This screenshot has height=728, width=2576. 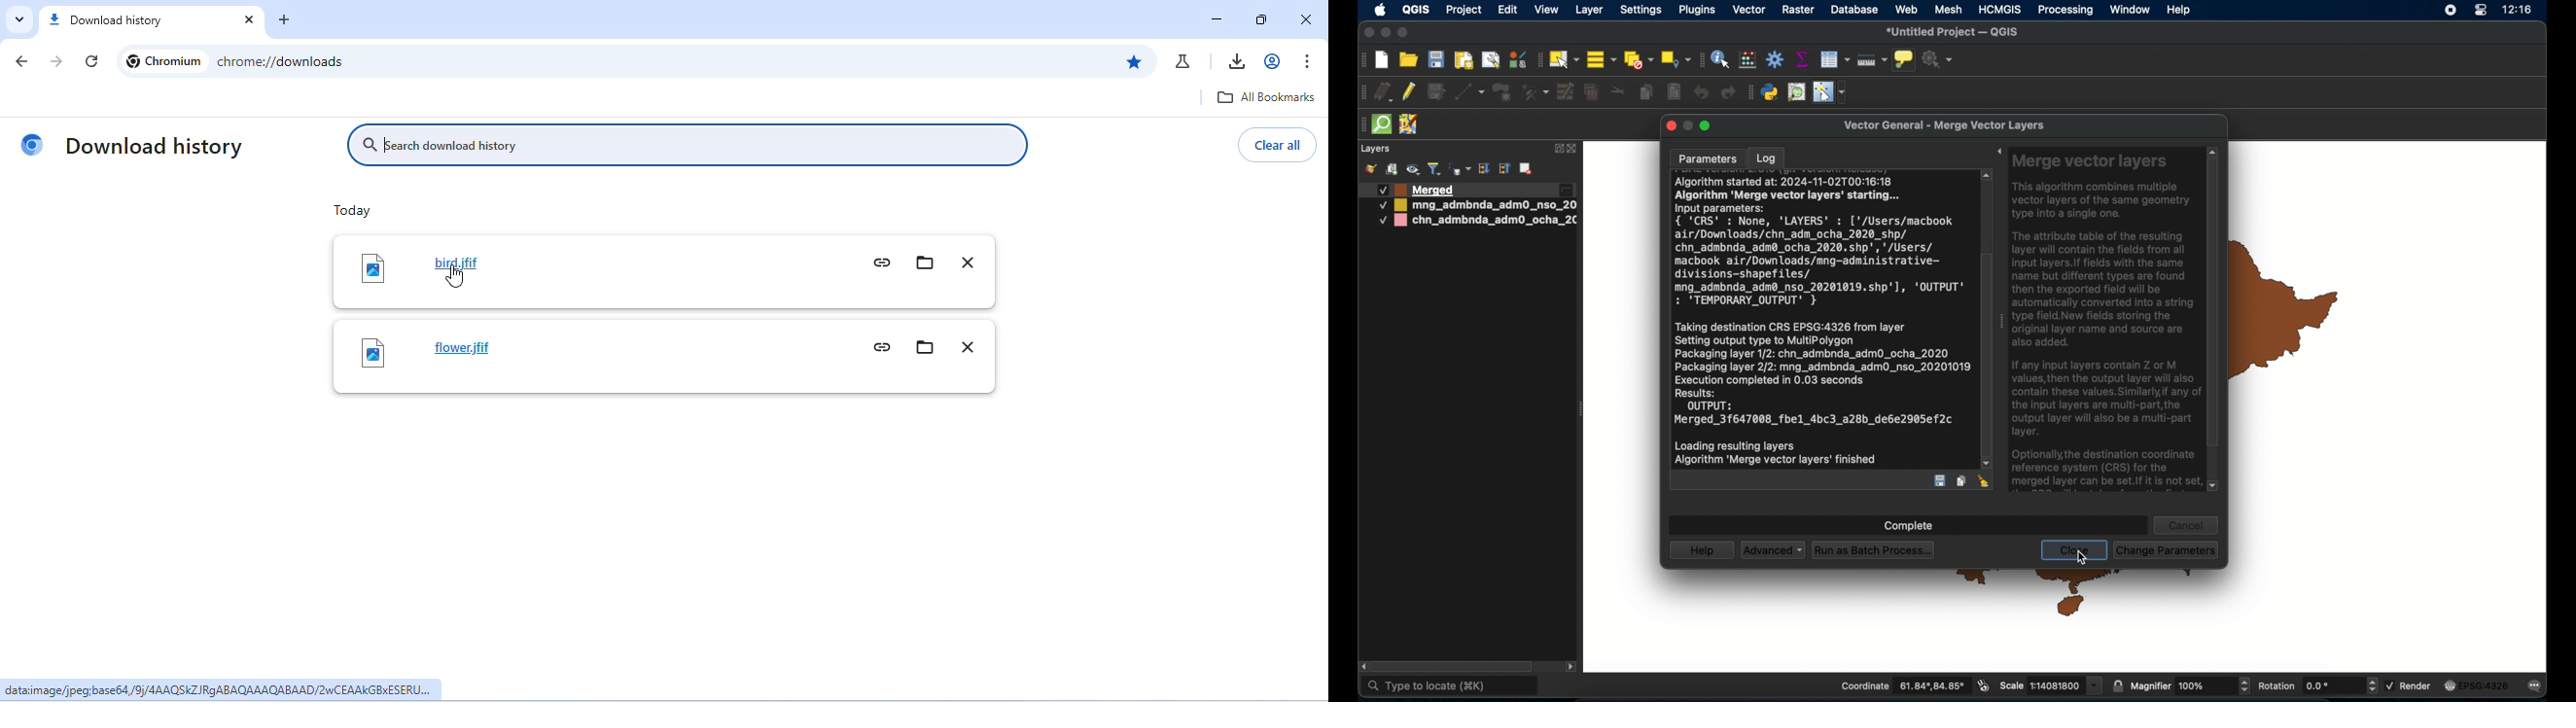 What do you see at coordinates (1903, 59) in the screenshot?
I see `show map tips` at bounding box center [1903, 59].